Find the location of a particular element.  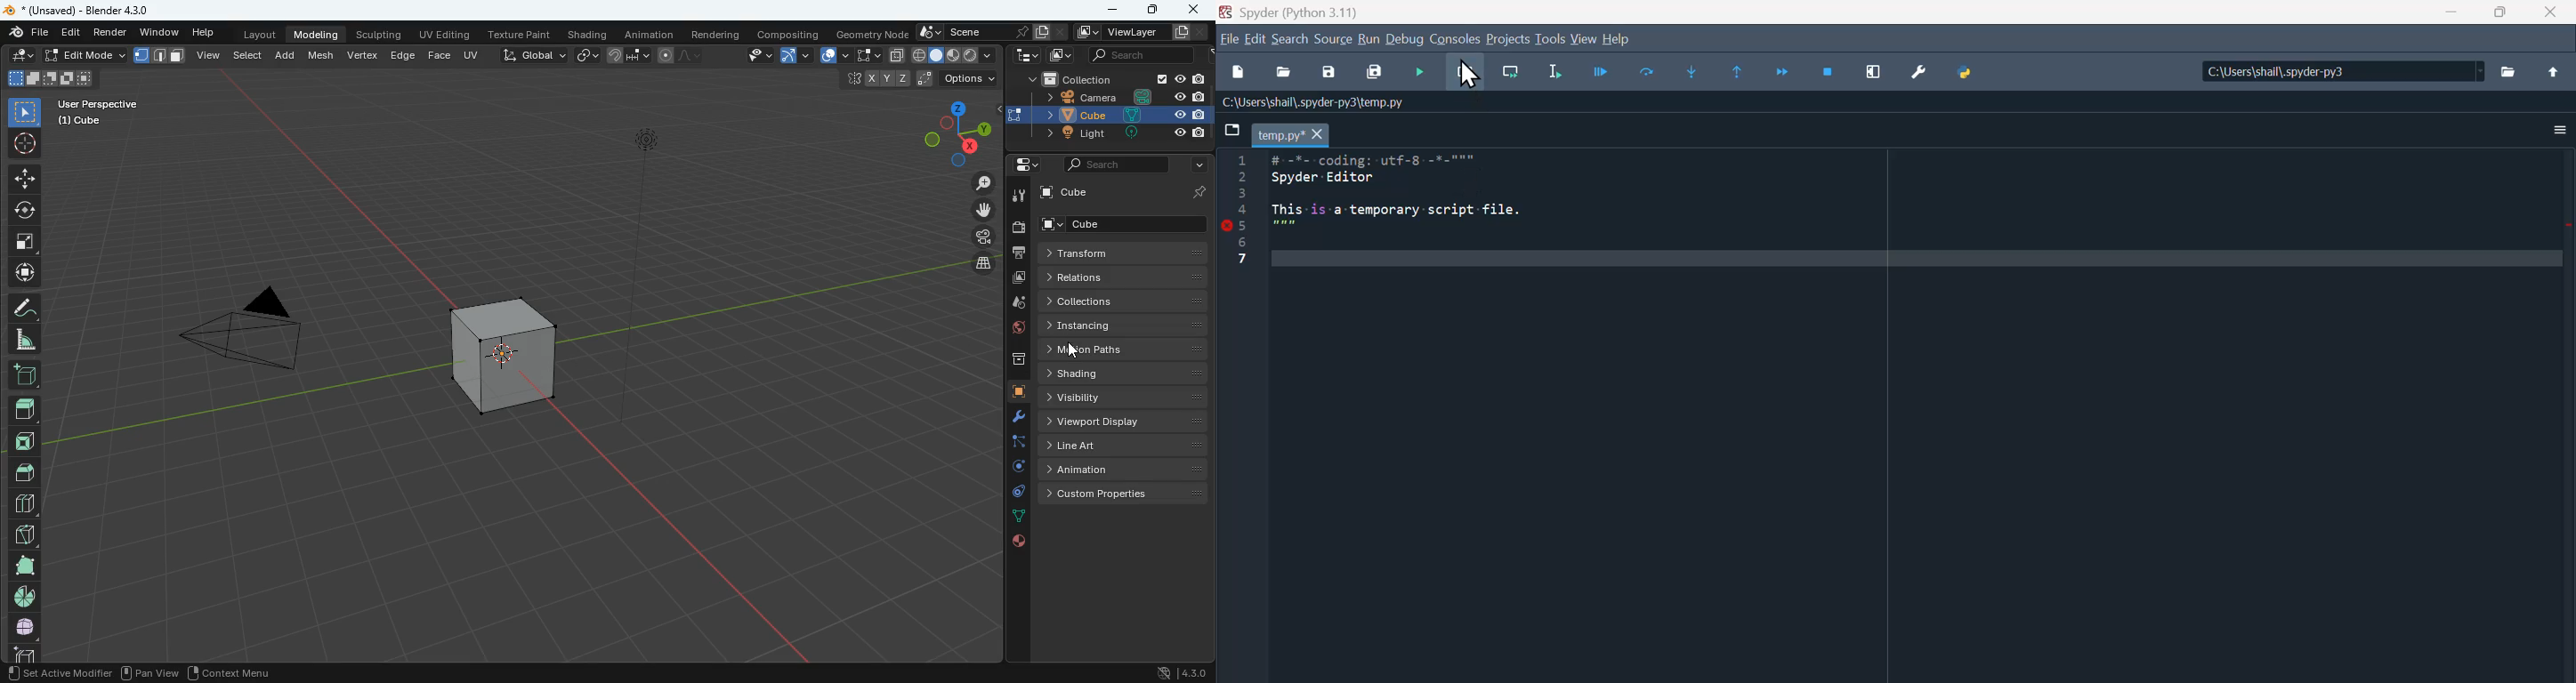

visibility is located at coordinates (1128, 398).